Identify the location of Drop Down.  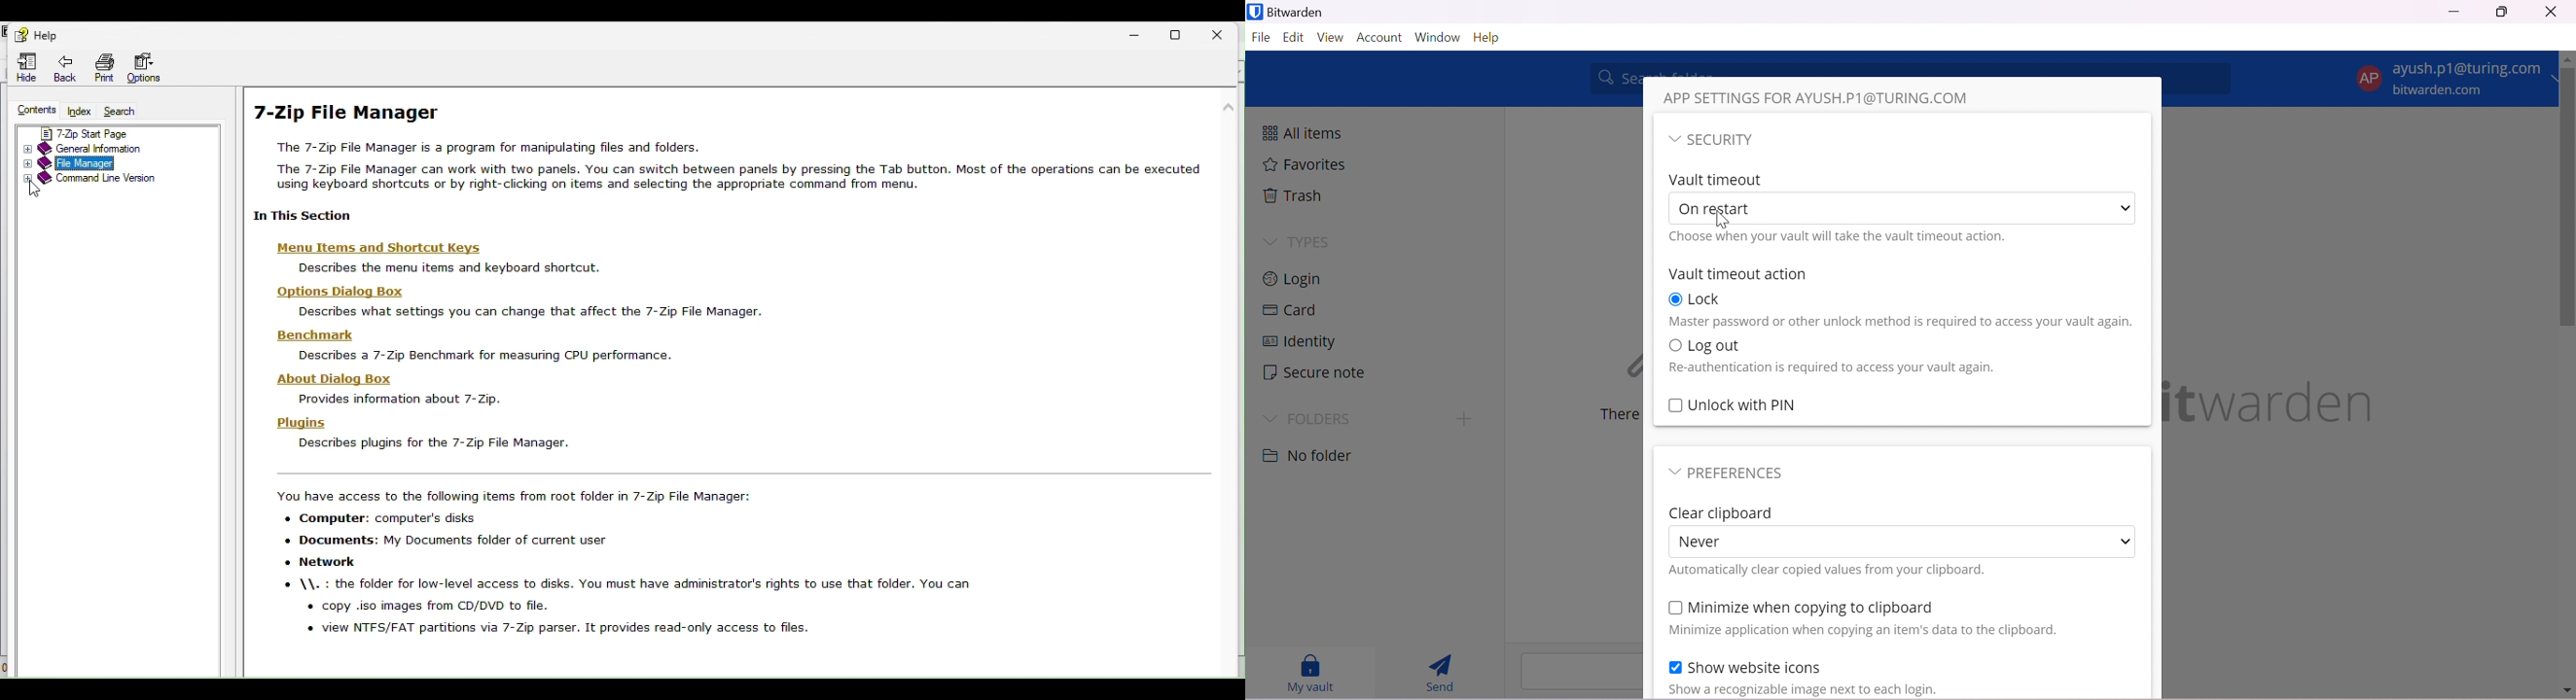
(1671, 472).